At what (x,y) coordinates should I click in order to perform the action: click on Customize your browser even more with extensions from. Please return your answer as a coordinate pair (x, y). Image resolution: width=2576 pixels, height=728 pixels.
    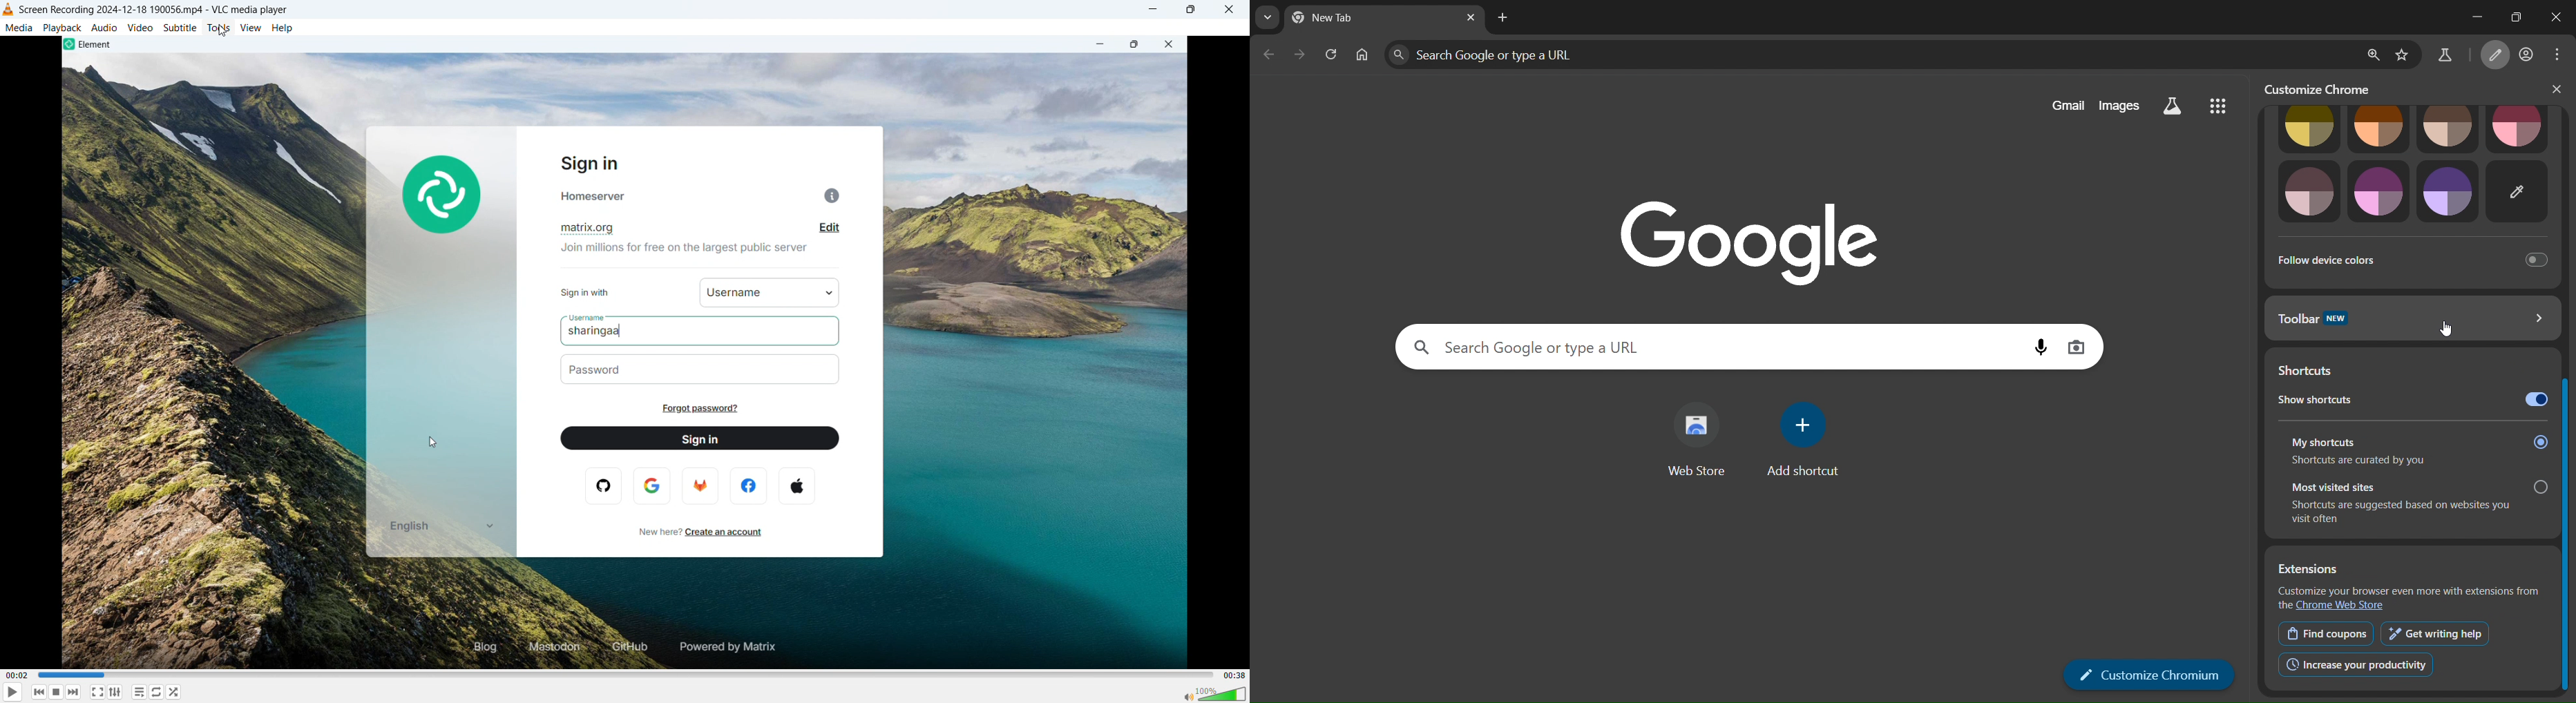
    Looking at the image, I should click on (2410, 591).